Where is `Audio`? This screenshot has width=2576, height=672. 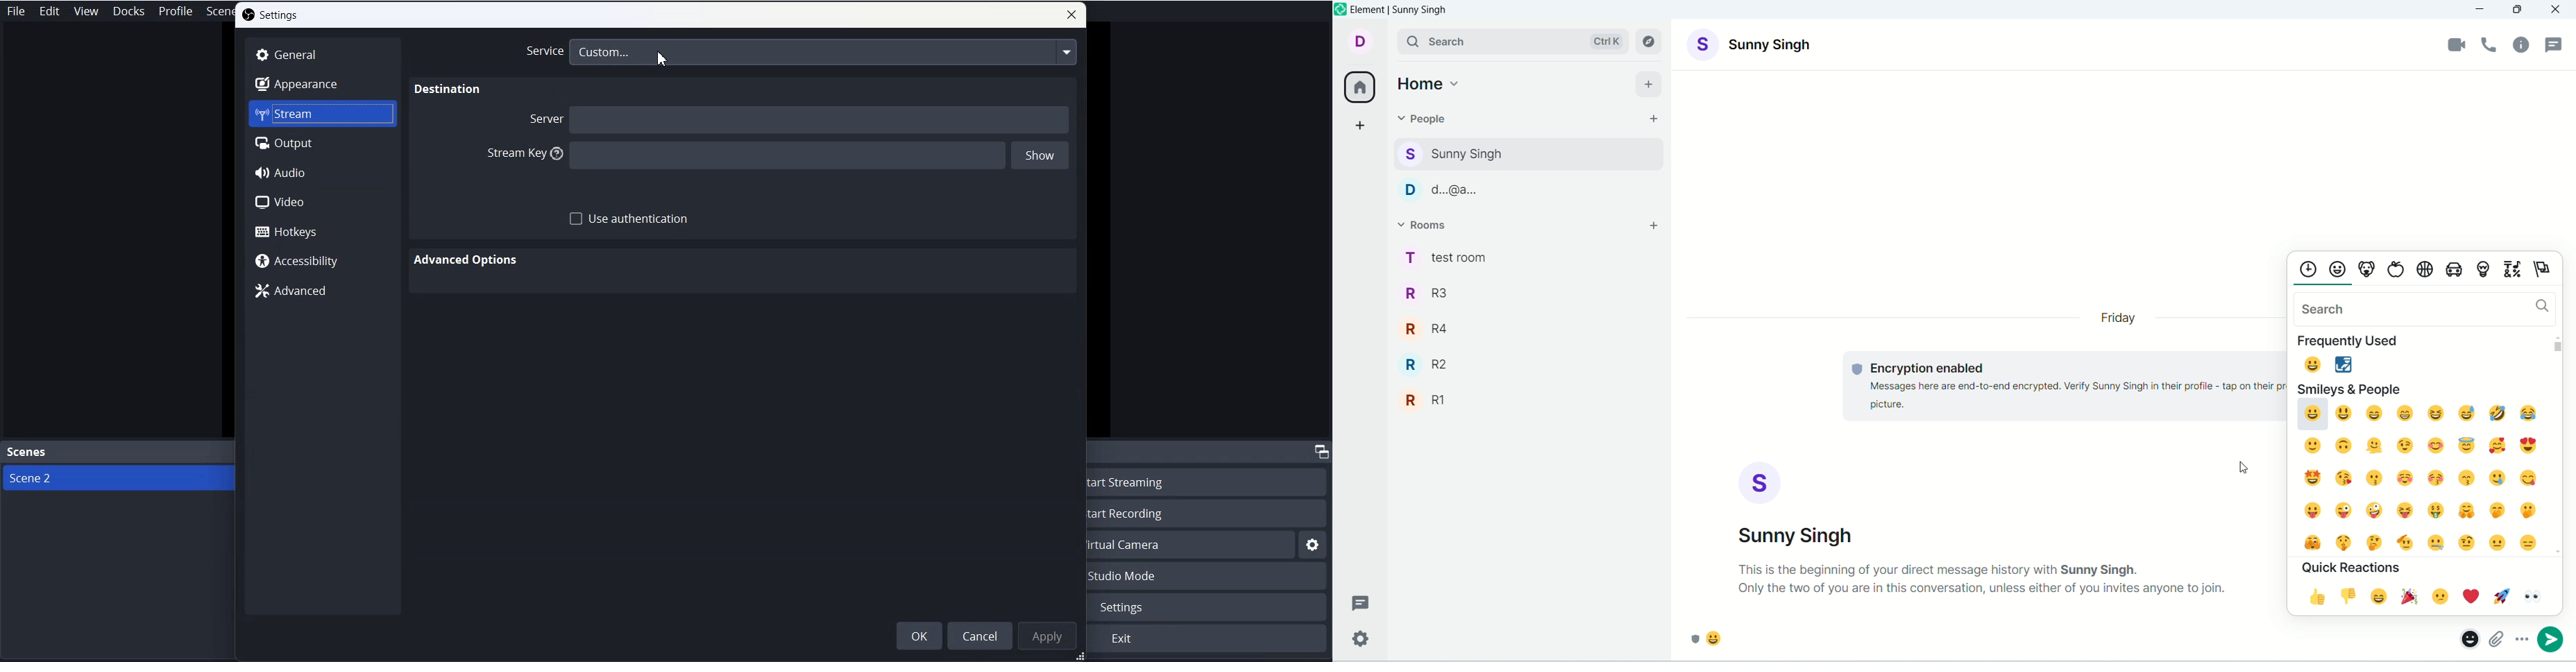
Audio is located at coordinates (321, 172).